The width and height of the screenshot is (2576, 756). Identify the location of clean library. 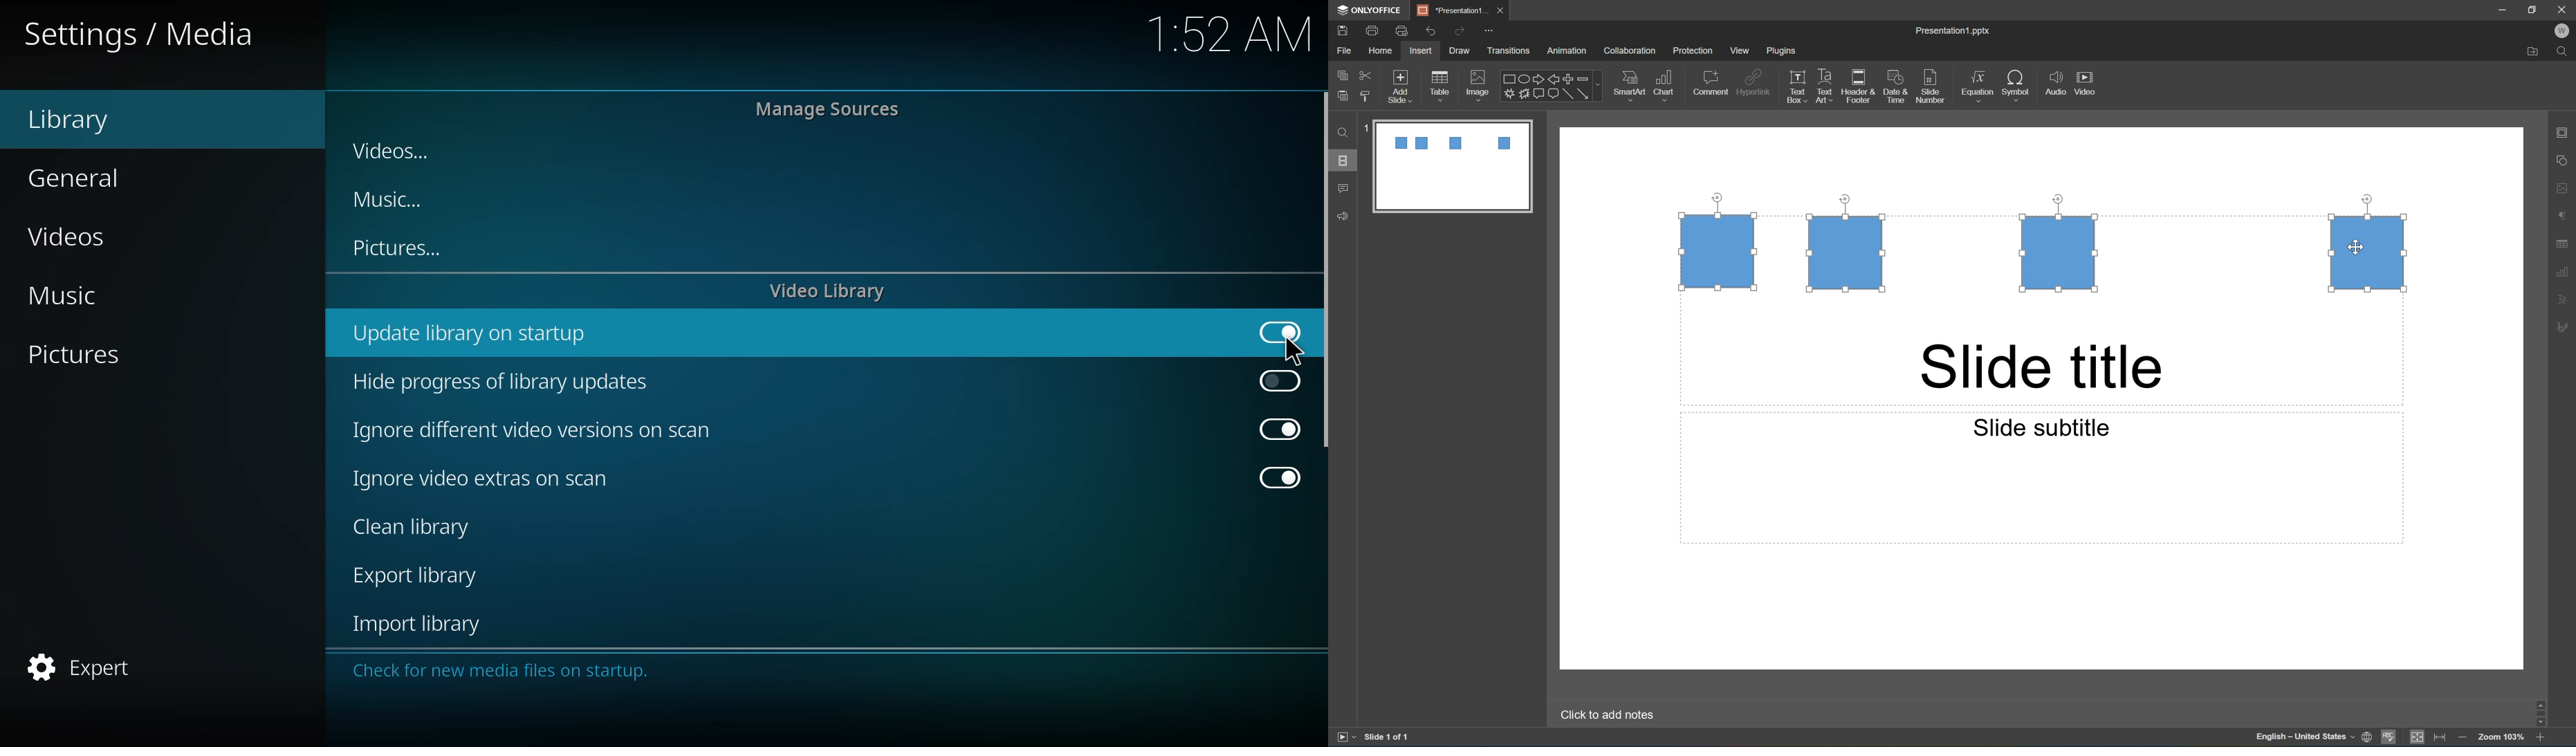
(419, 527).